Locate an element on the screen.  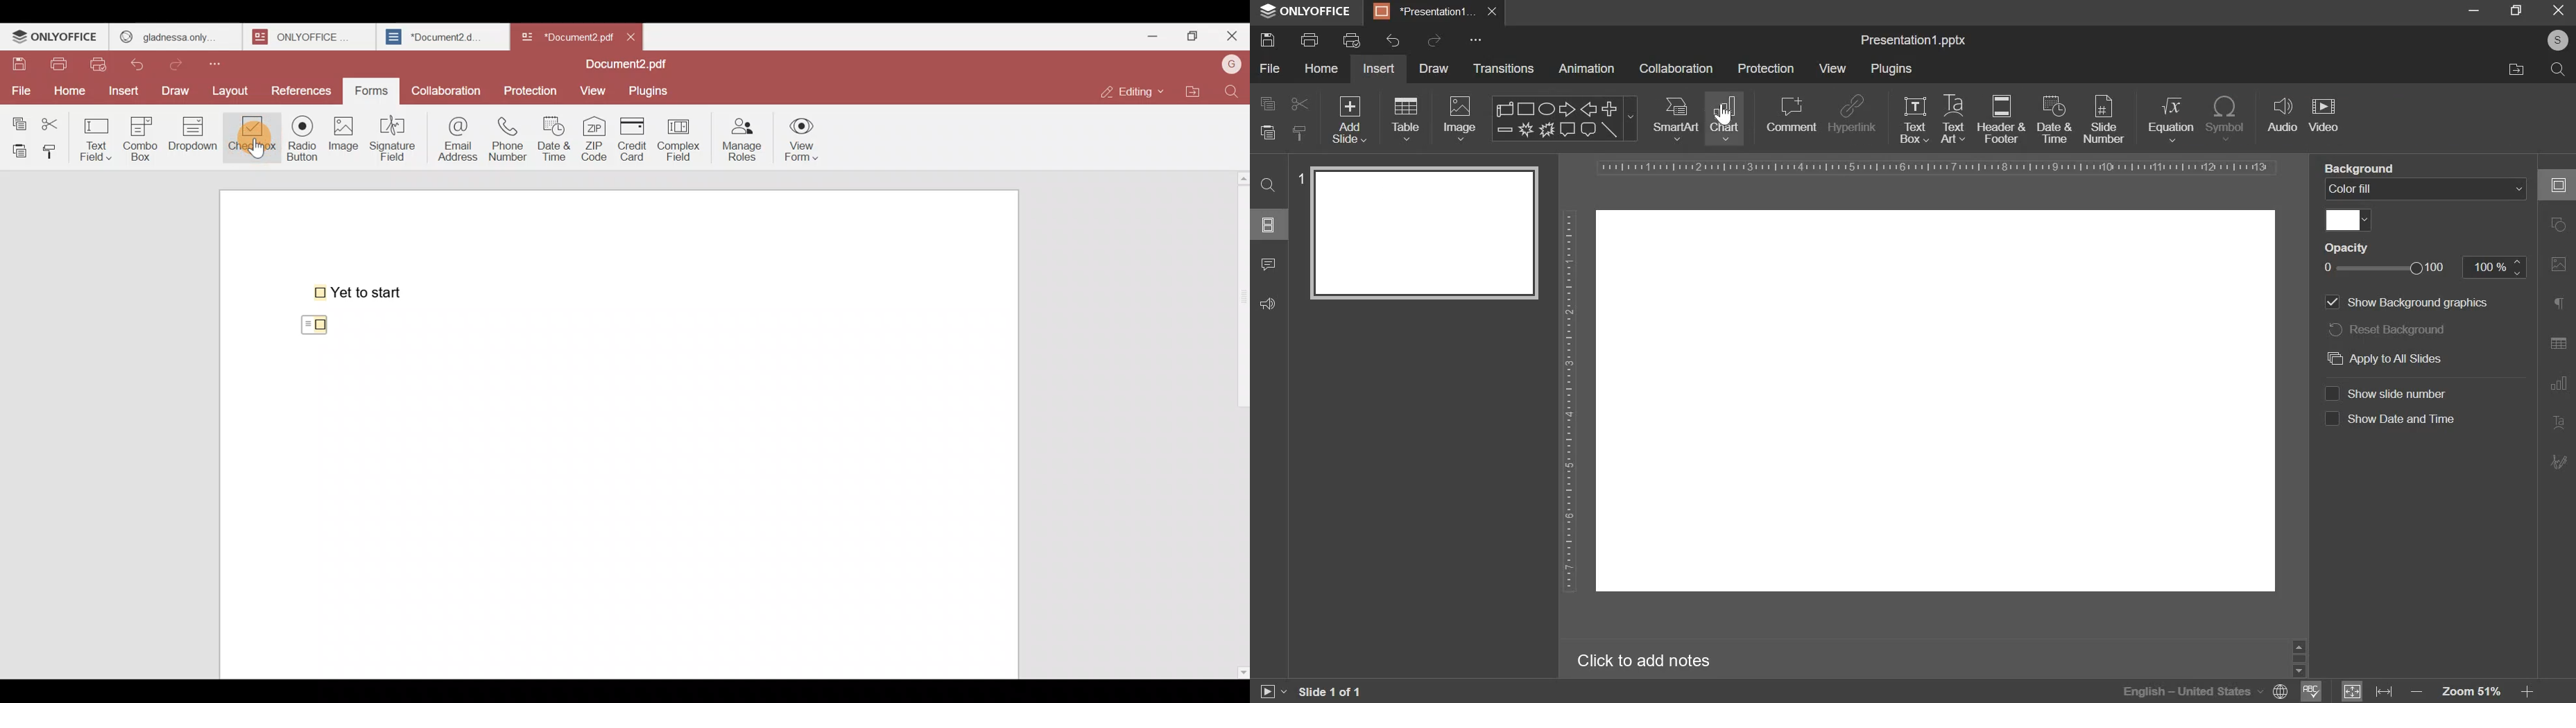
video is located at coordinates (2324, 114).